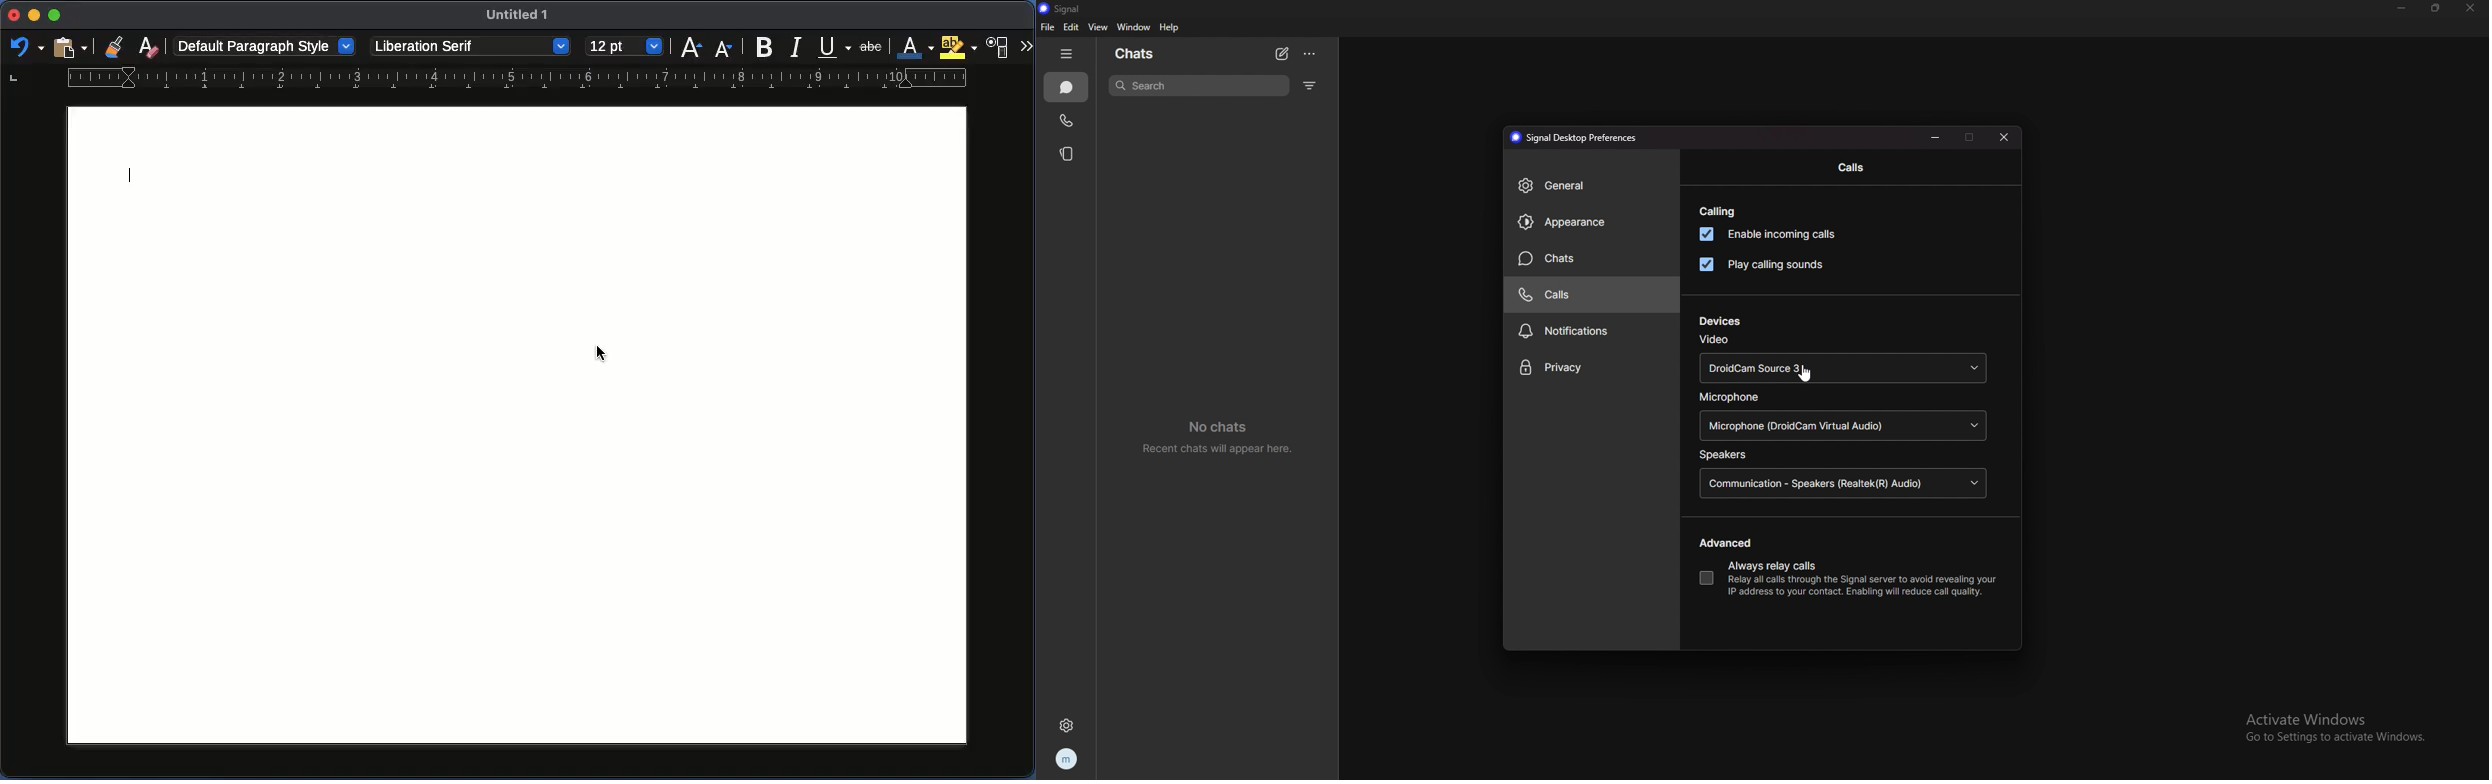  What do you see at coordinates (1725, 455) in the screenshot?
I see `speakers` at bounding box center [1725, 455].